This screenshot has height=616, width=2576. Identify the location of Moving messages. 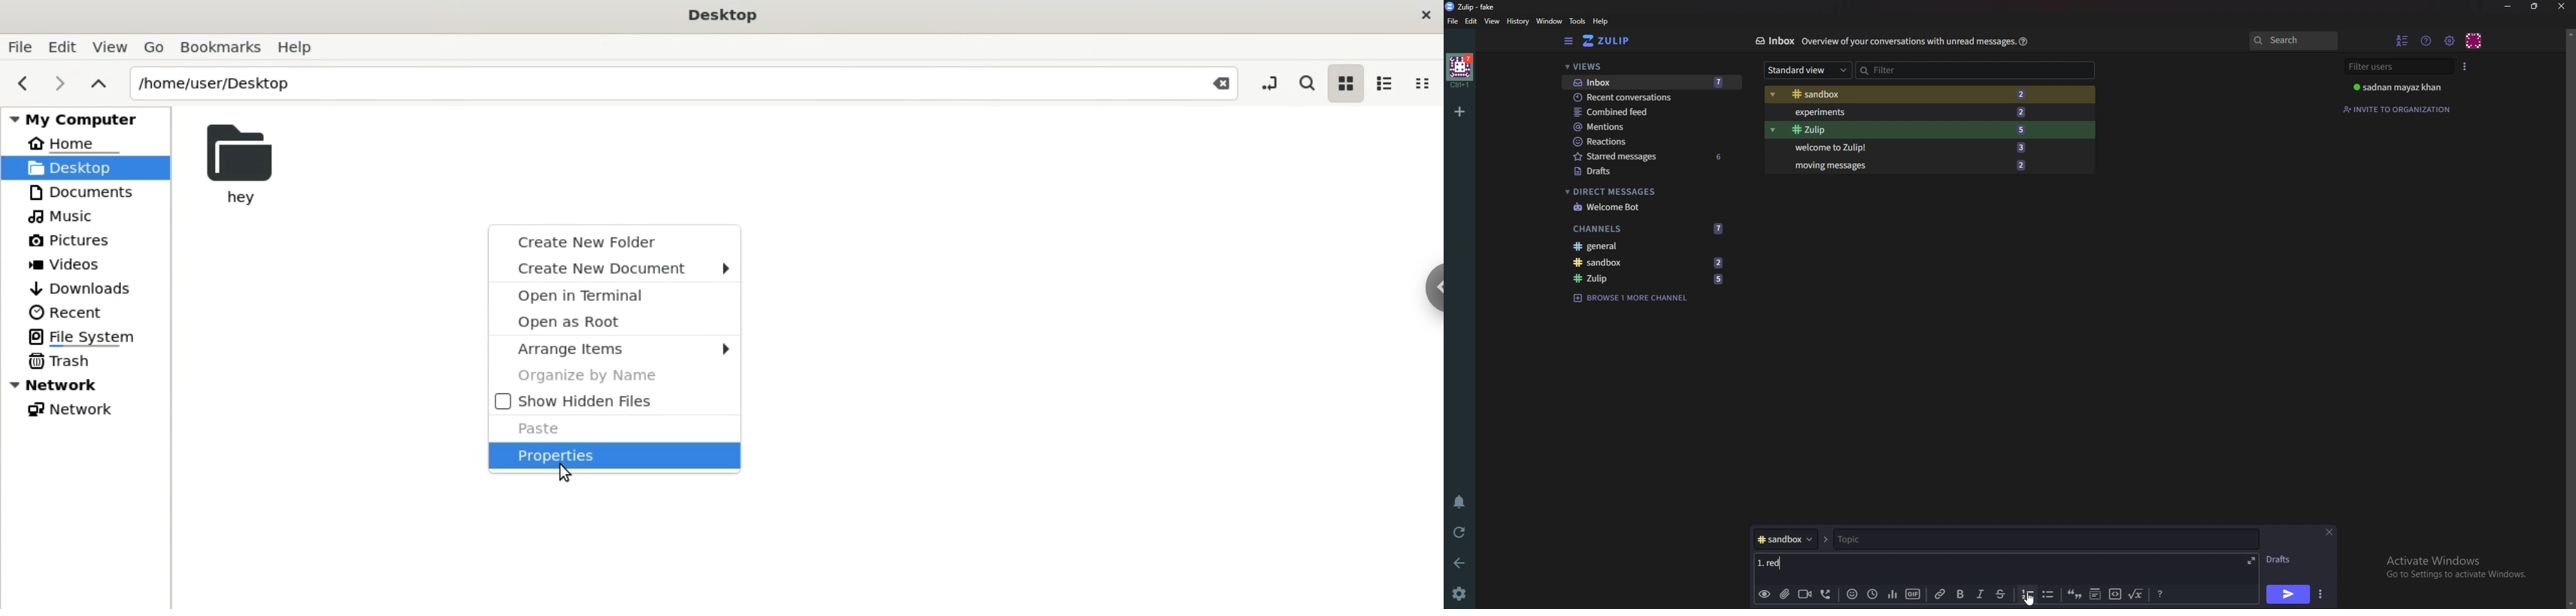
(1909, 165).